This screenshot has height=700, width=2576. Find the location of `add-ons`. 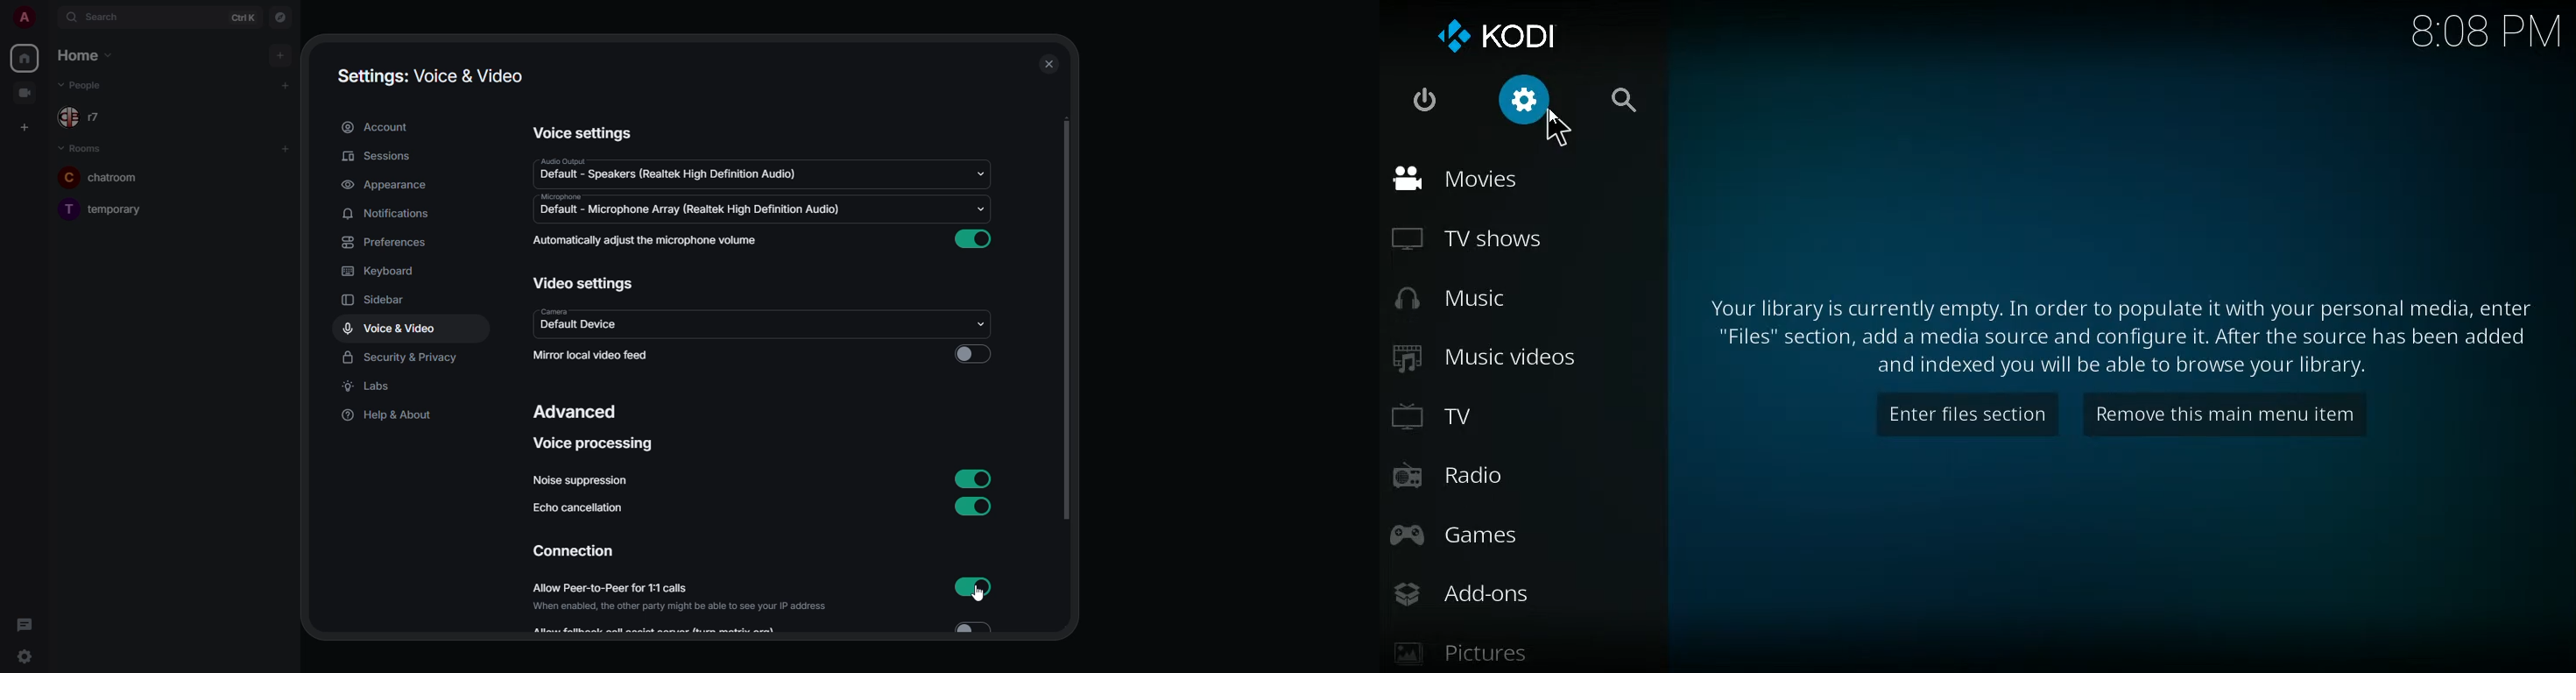

add-ons is located at coordinates (1474, 596).